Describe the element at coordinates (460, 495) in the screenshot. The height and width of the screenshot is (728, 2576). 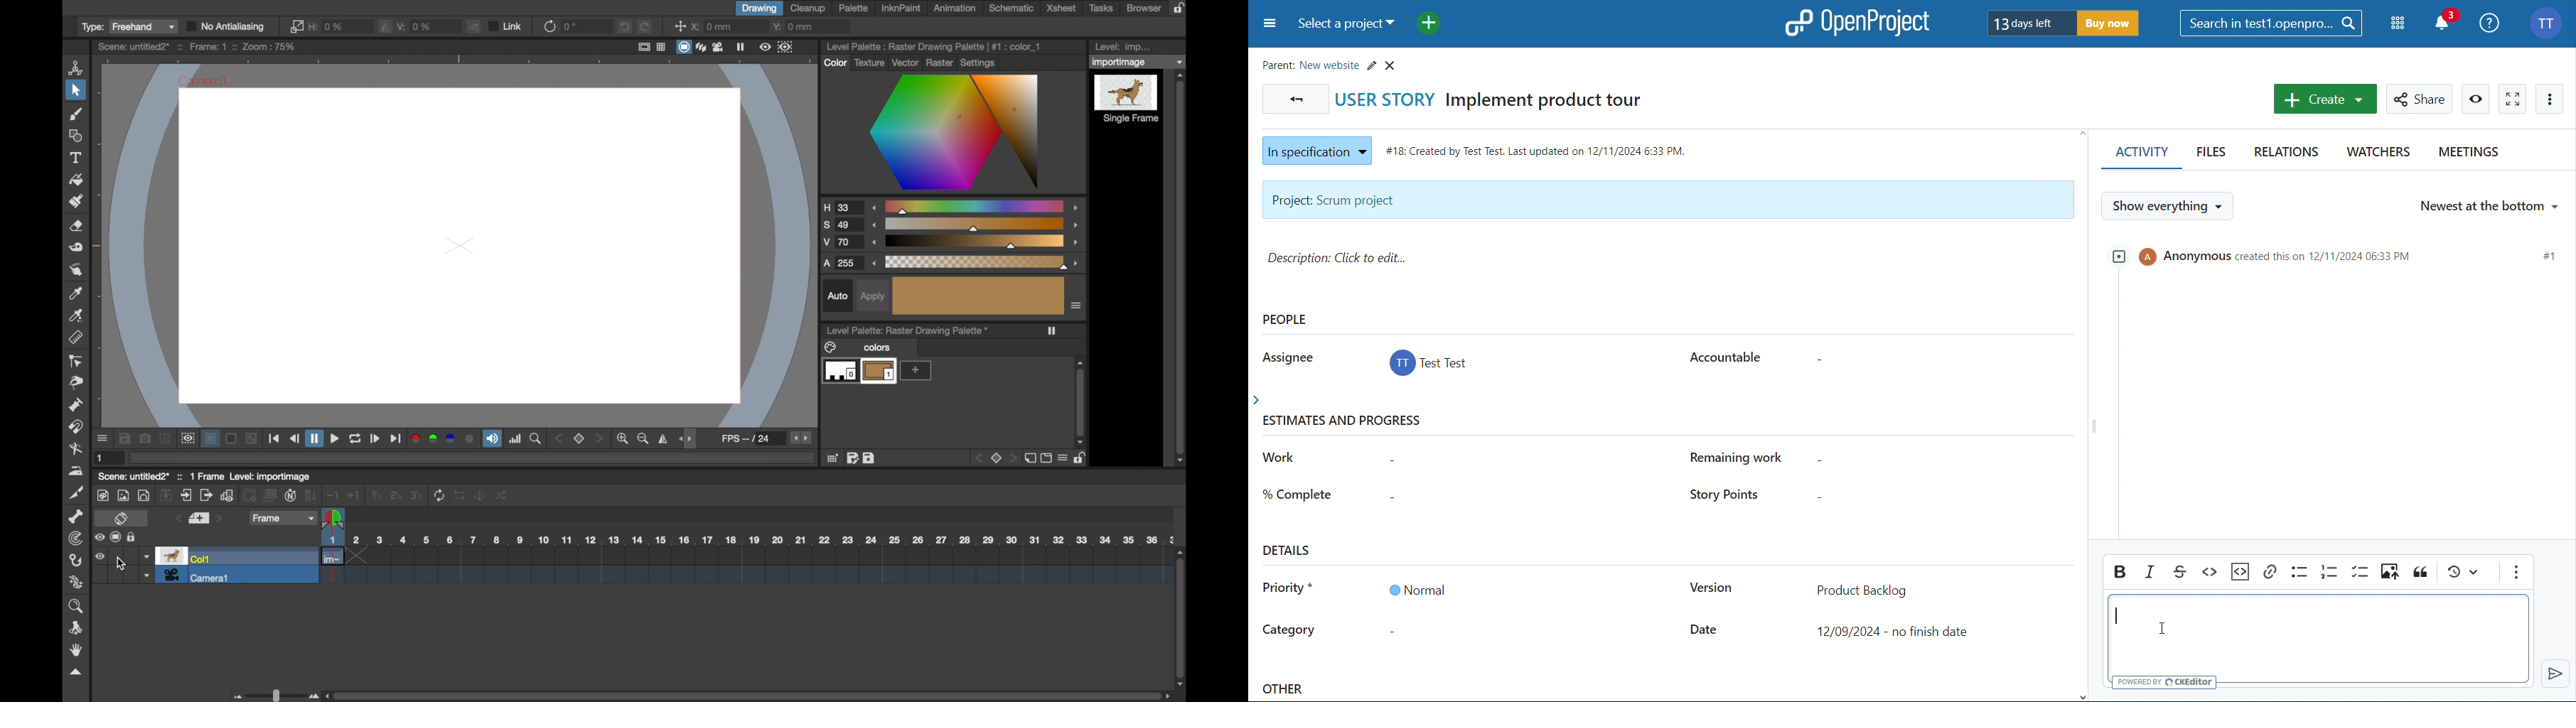
I see `swap` at that location.